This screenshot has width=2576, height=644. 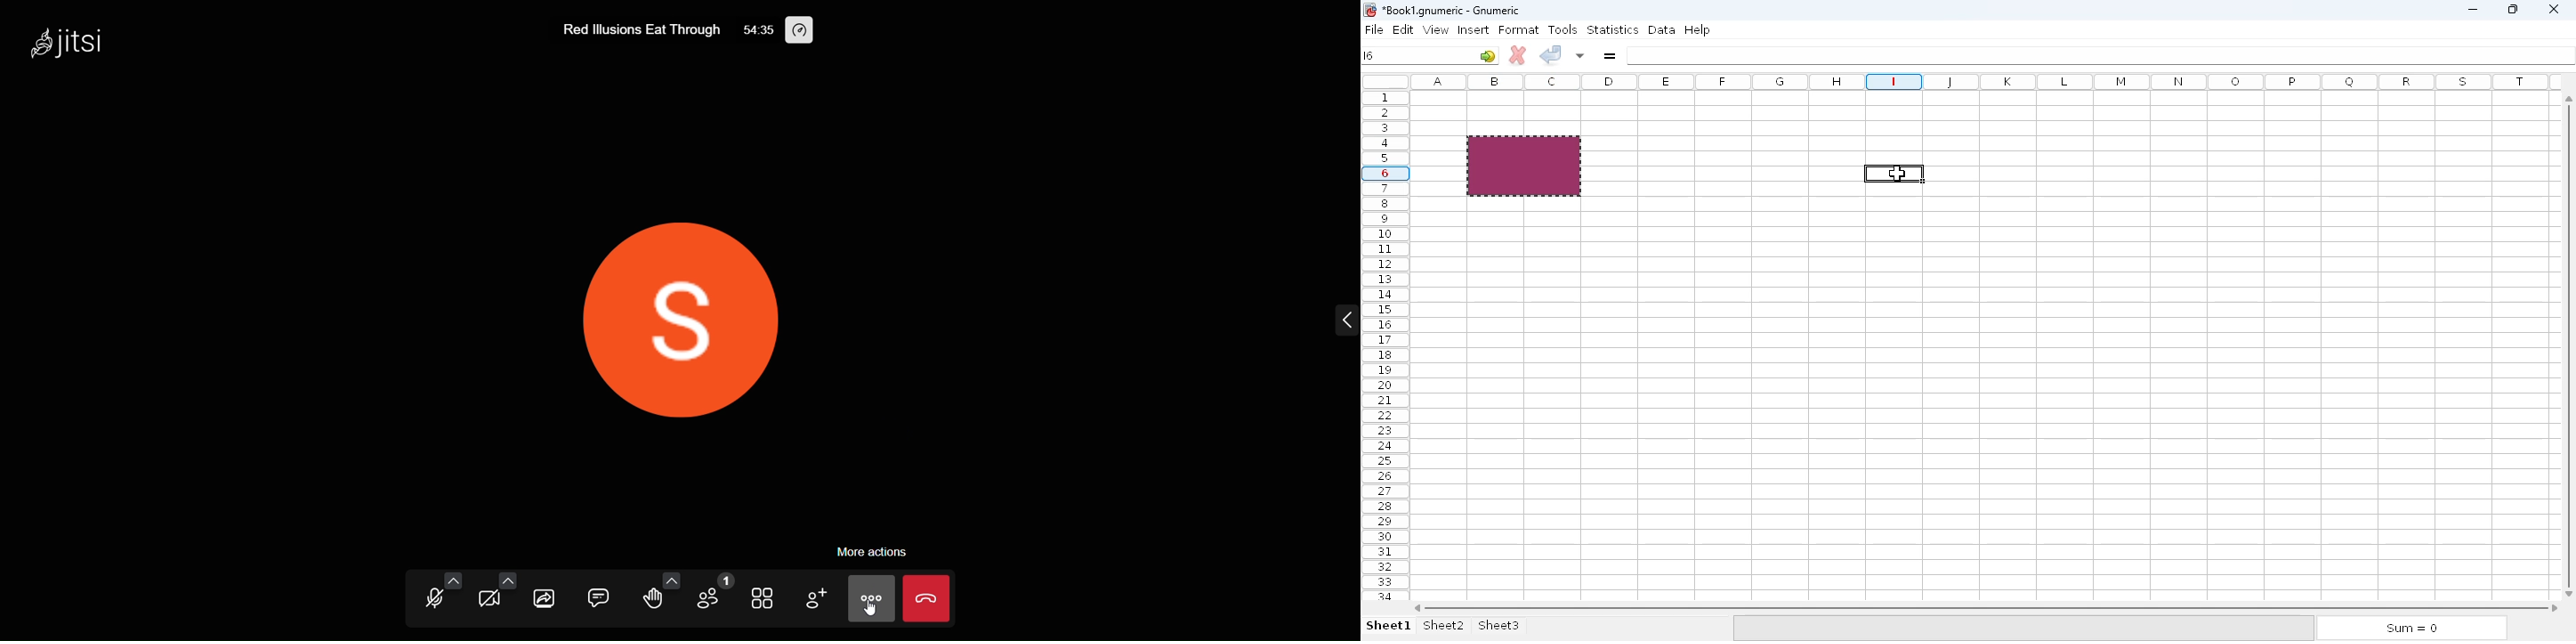 I want to click on cancel change, so click(x=1517, y=55).